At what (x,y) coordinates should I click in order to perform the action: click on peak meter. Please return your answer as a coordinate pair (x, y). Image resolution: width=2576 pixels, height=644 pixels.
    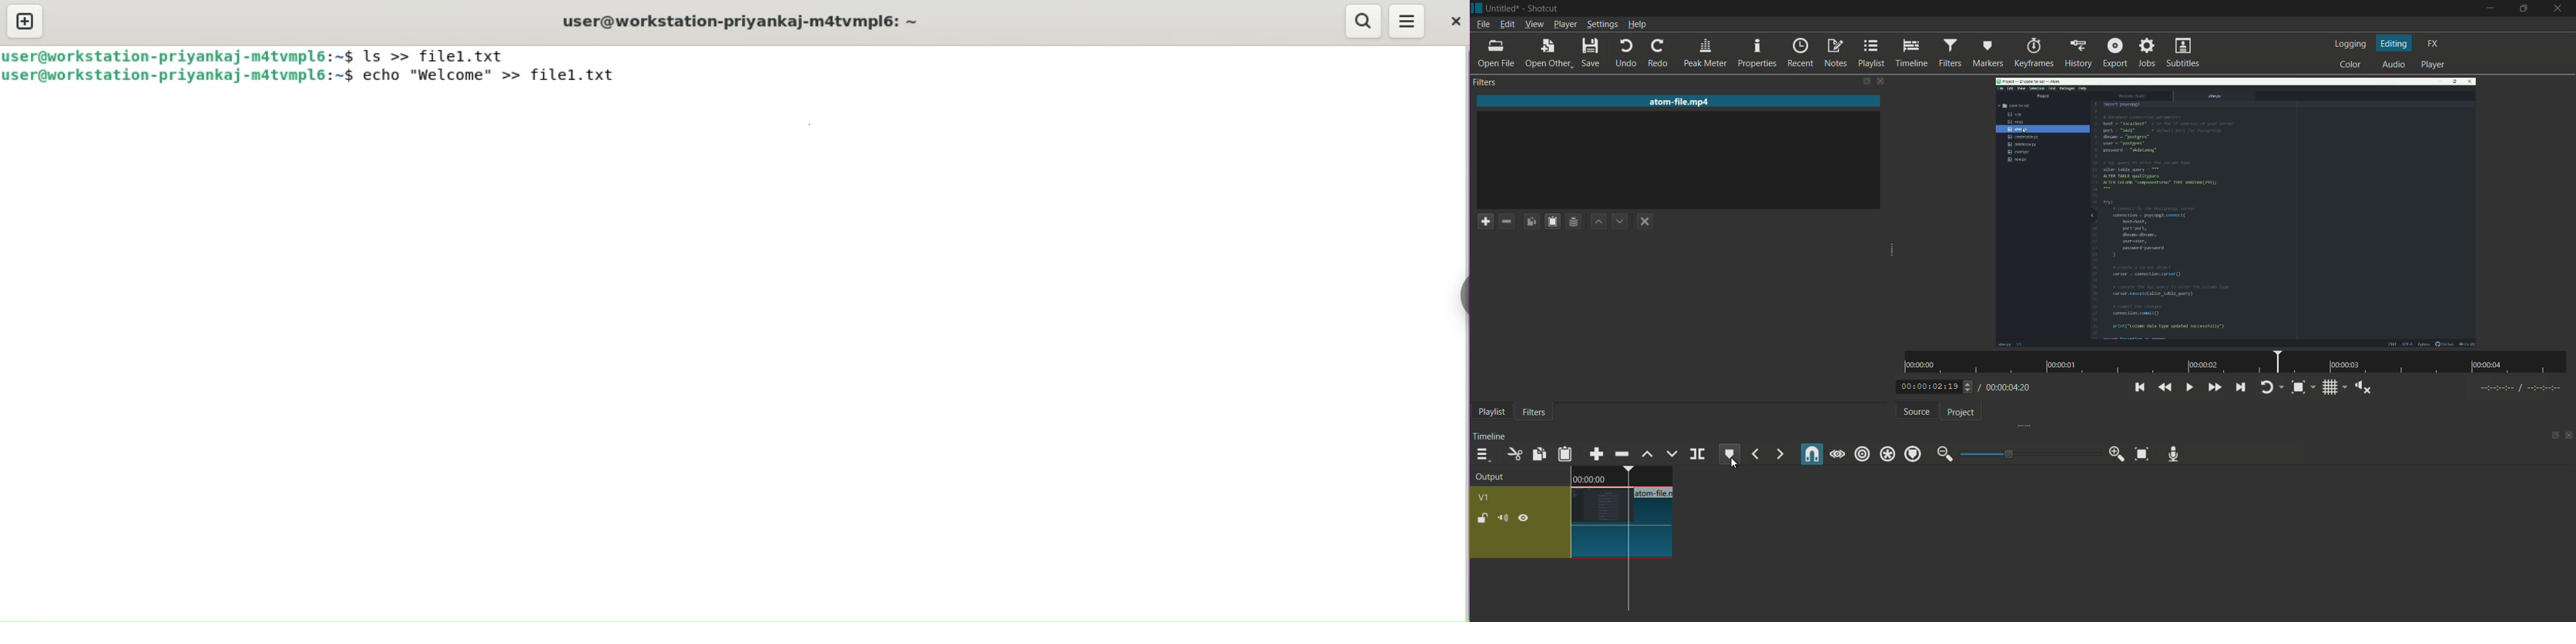
    Looking at the image, I should click on (1704, 54).